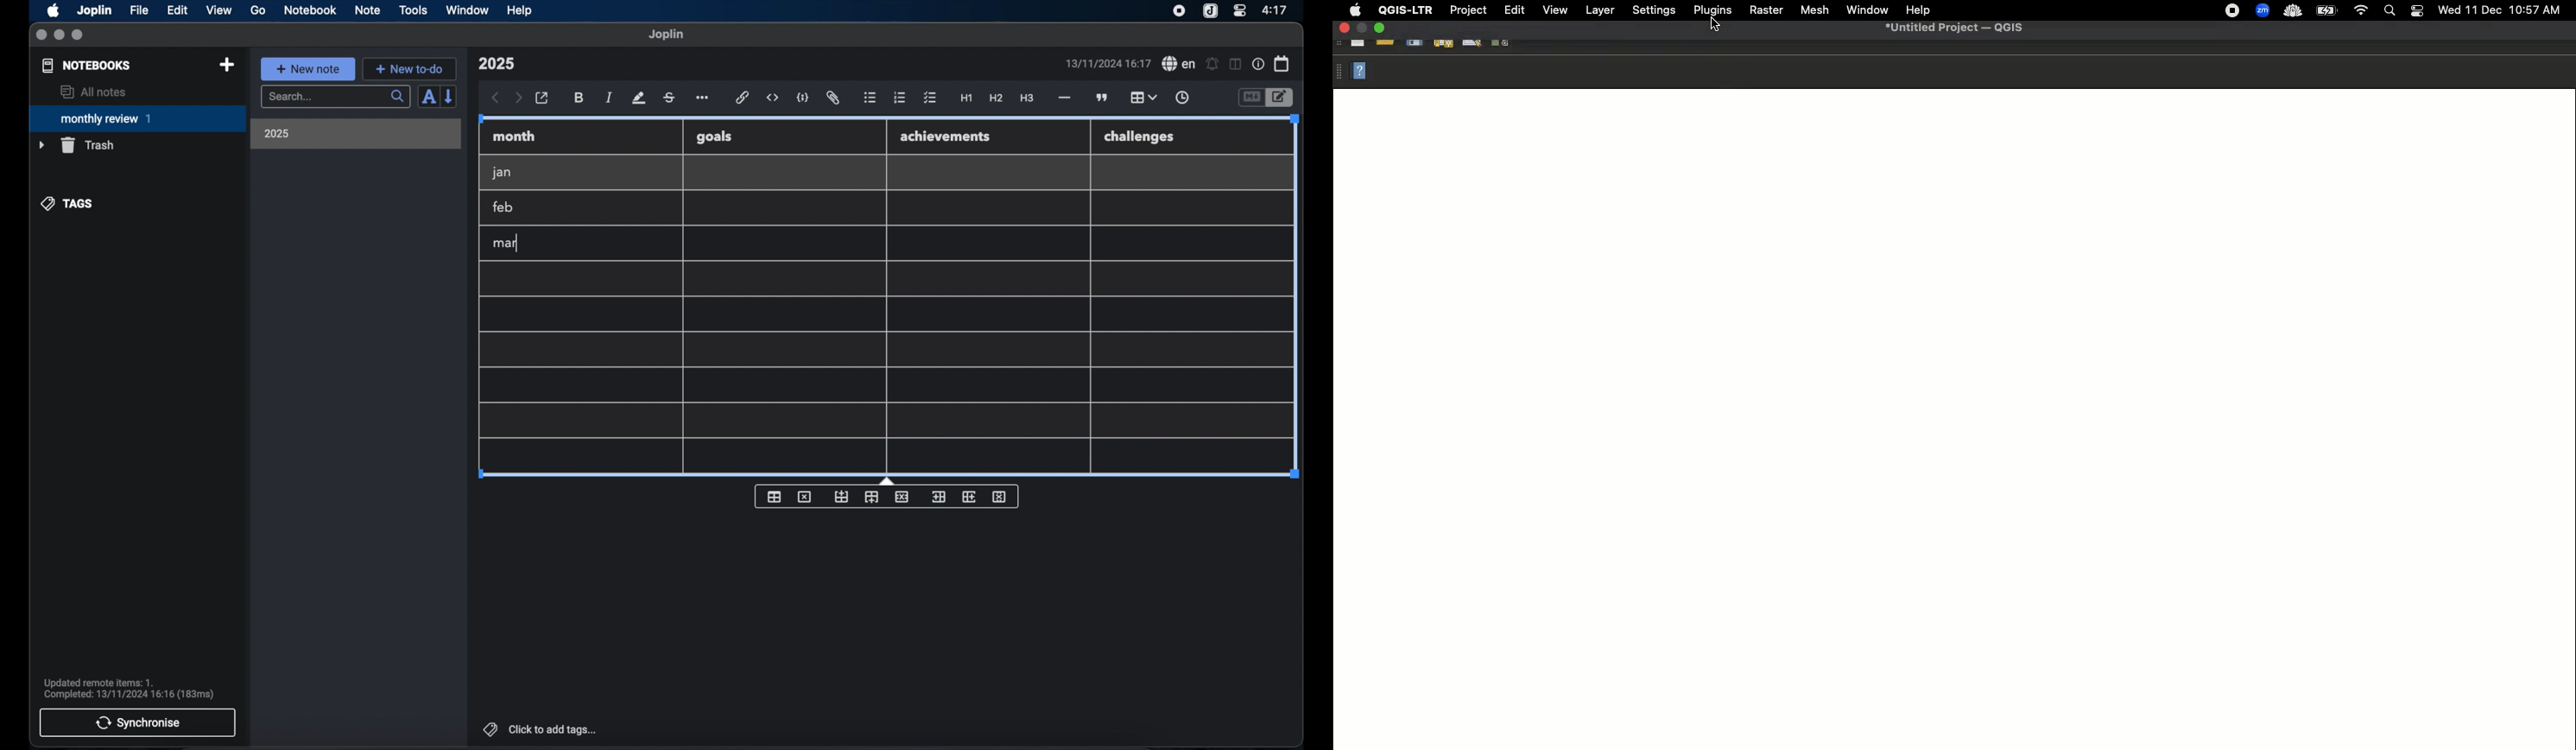 The height and width of the screenshot is (756, 2576). I want to click on table highlighted, so click(1142, 97).